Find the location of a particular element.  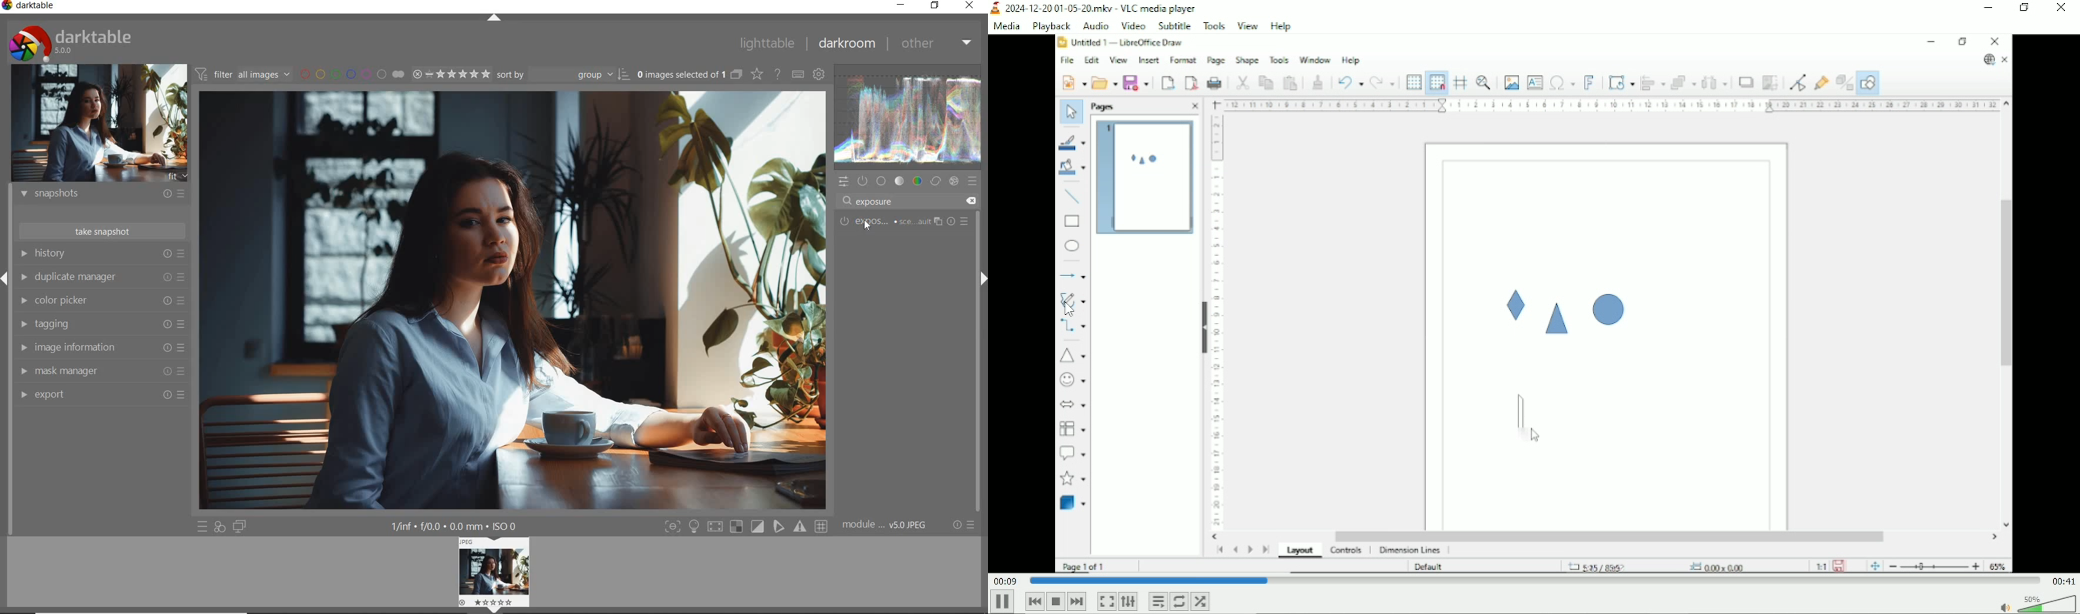

mute is located at coordinates (2005, 607).